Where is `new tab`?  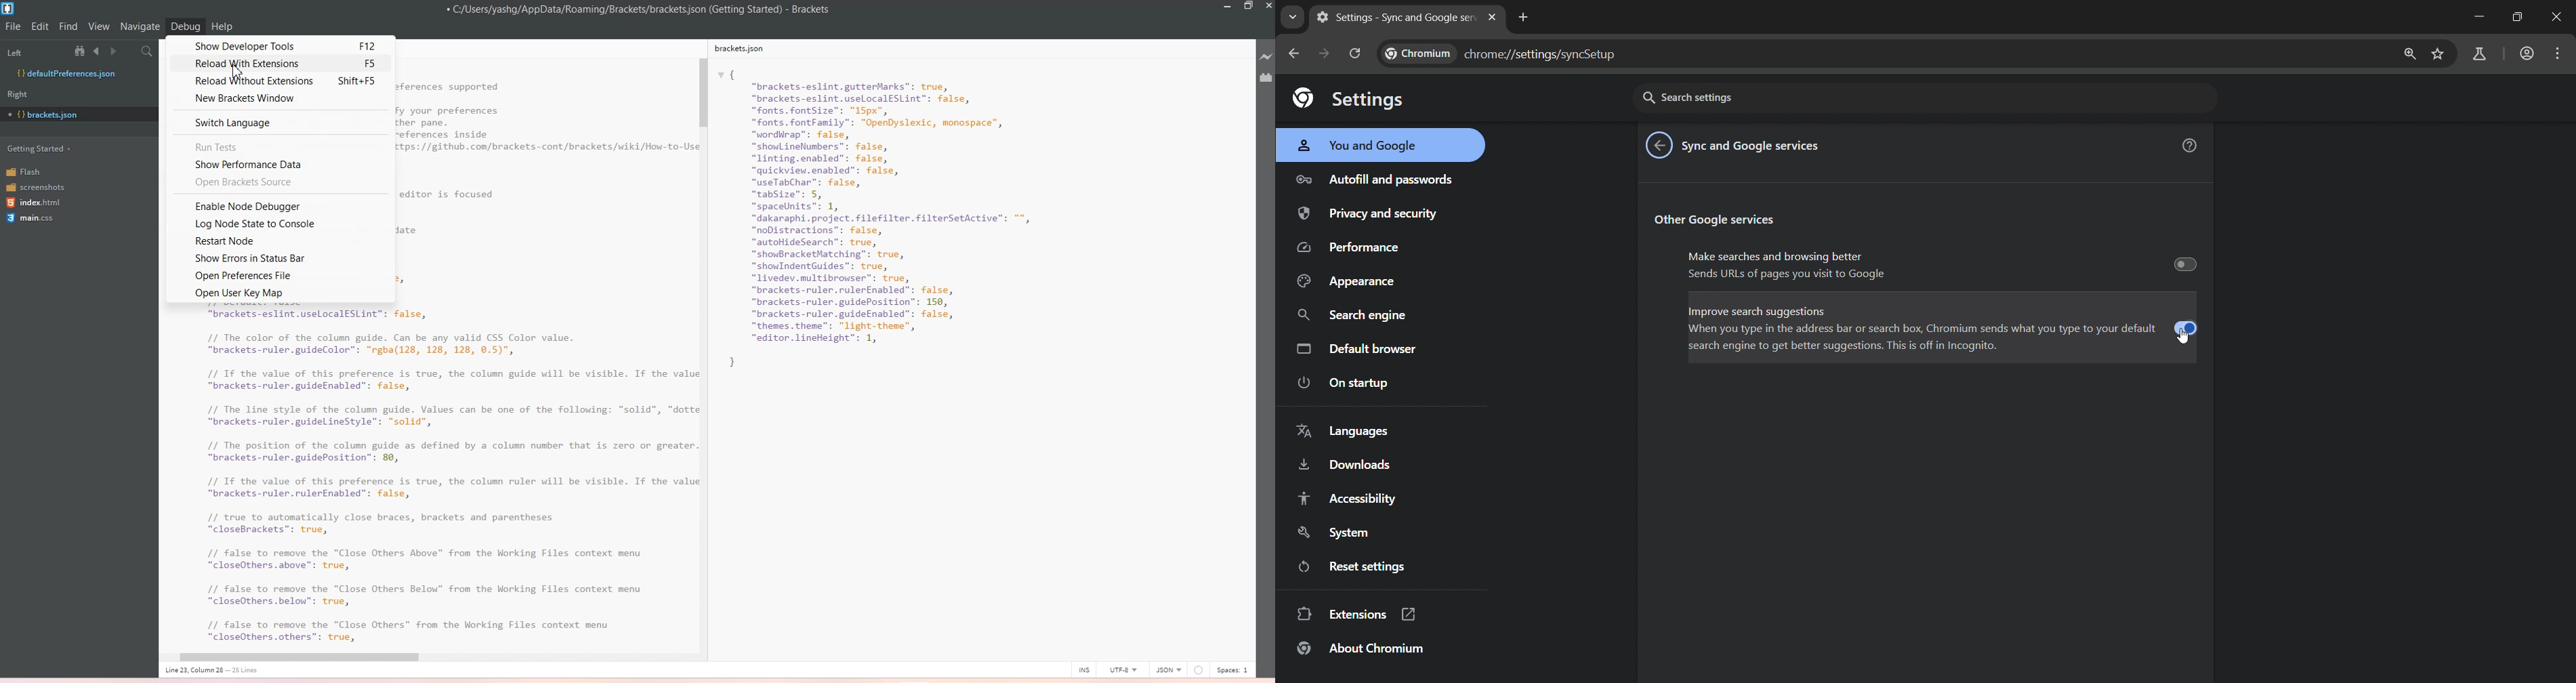 new tab is located at coordinates (1396, 18).